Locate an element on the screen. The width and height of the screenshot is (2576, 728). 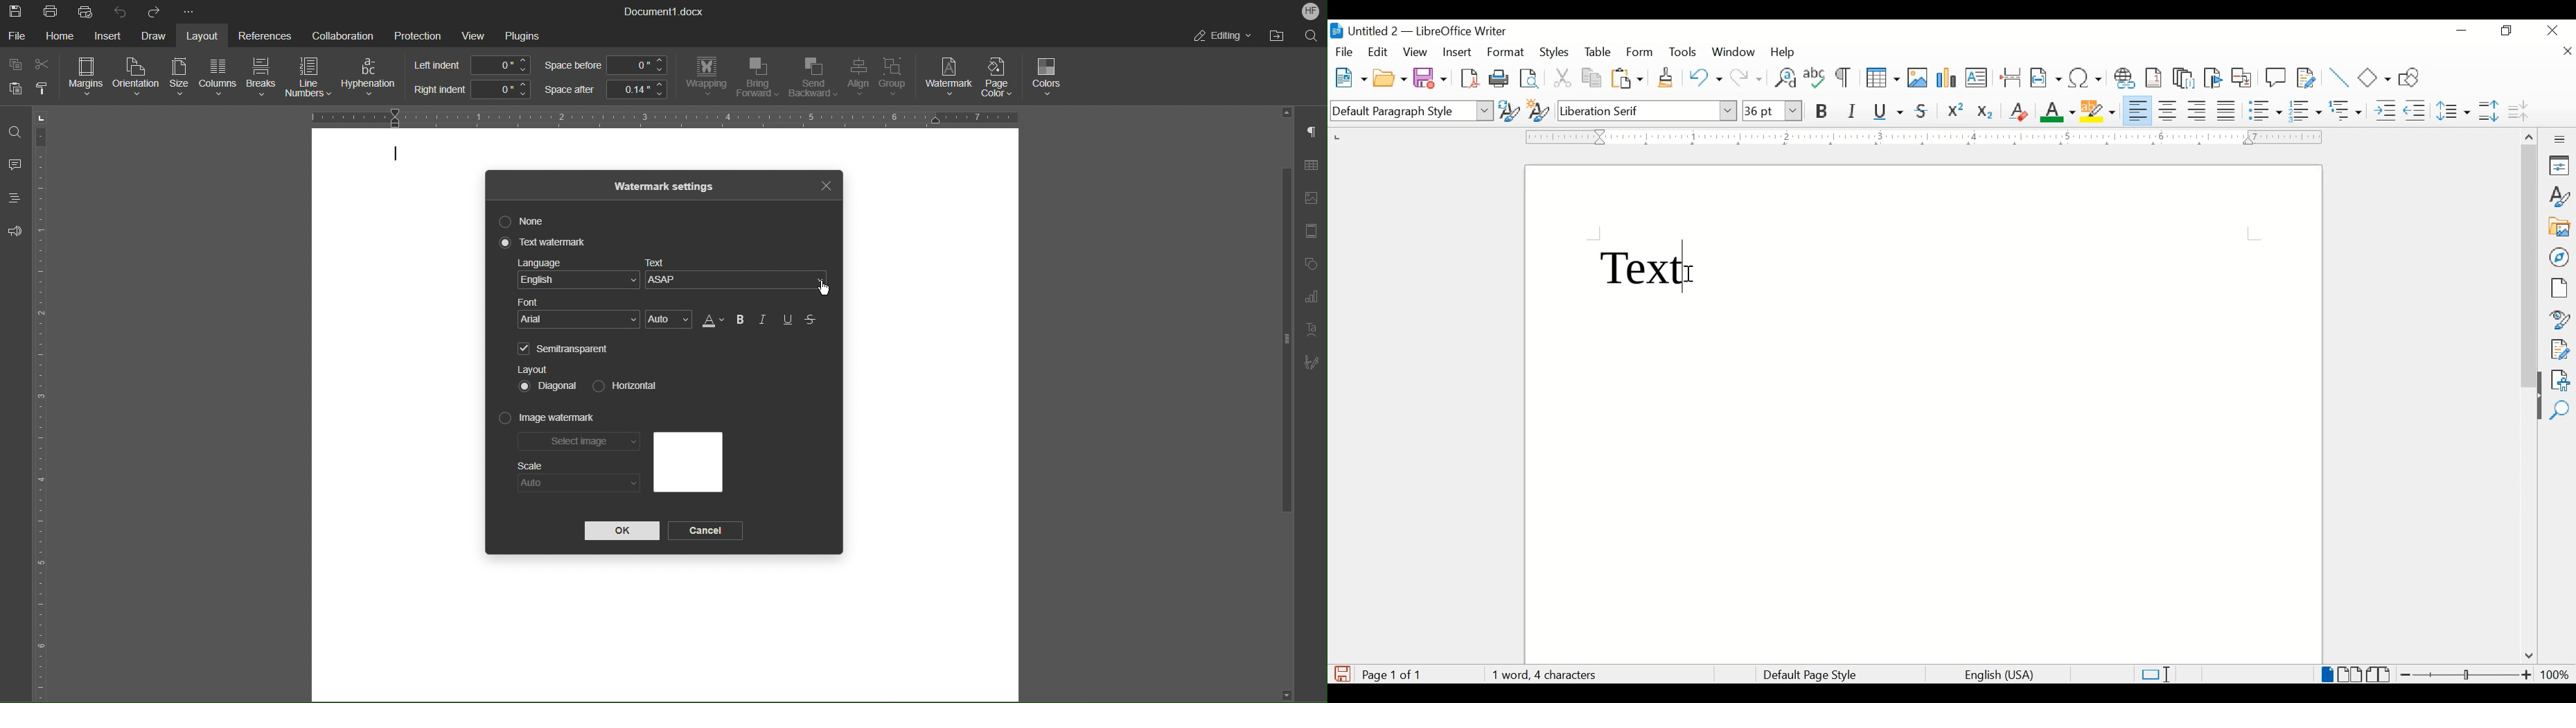
window is located at coordinates (1735, 52).